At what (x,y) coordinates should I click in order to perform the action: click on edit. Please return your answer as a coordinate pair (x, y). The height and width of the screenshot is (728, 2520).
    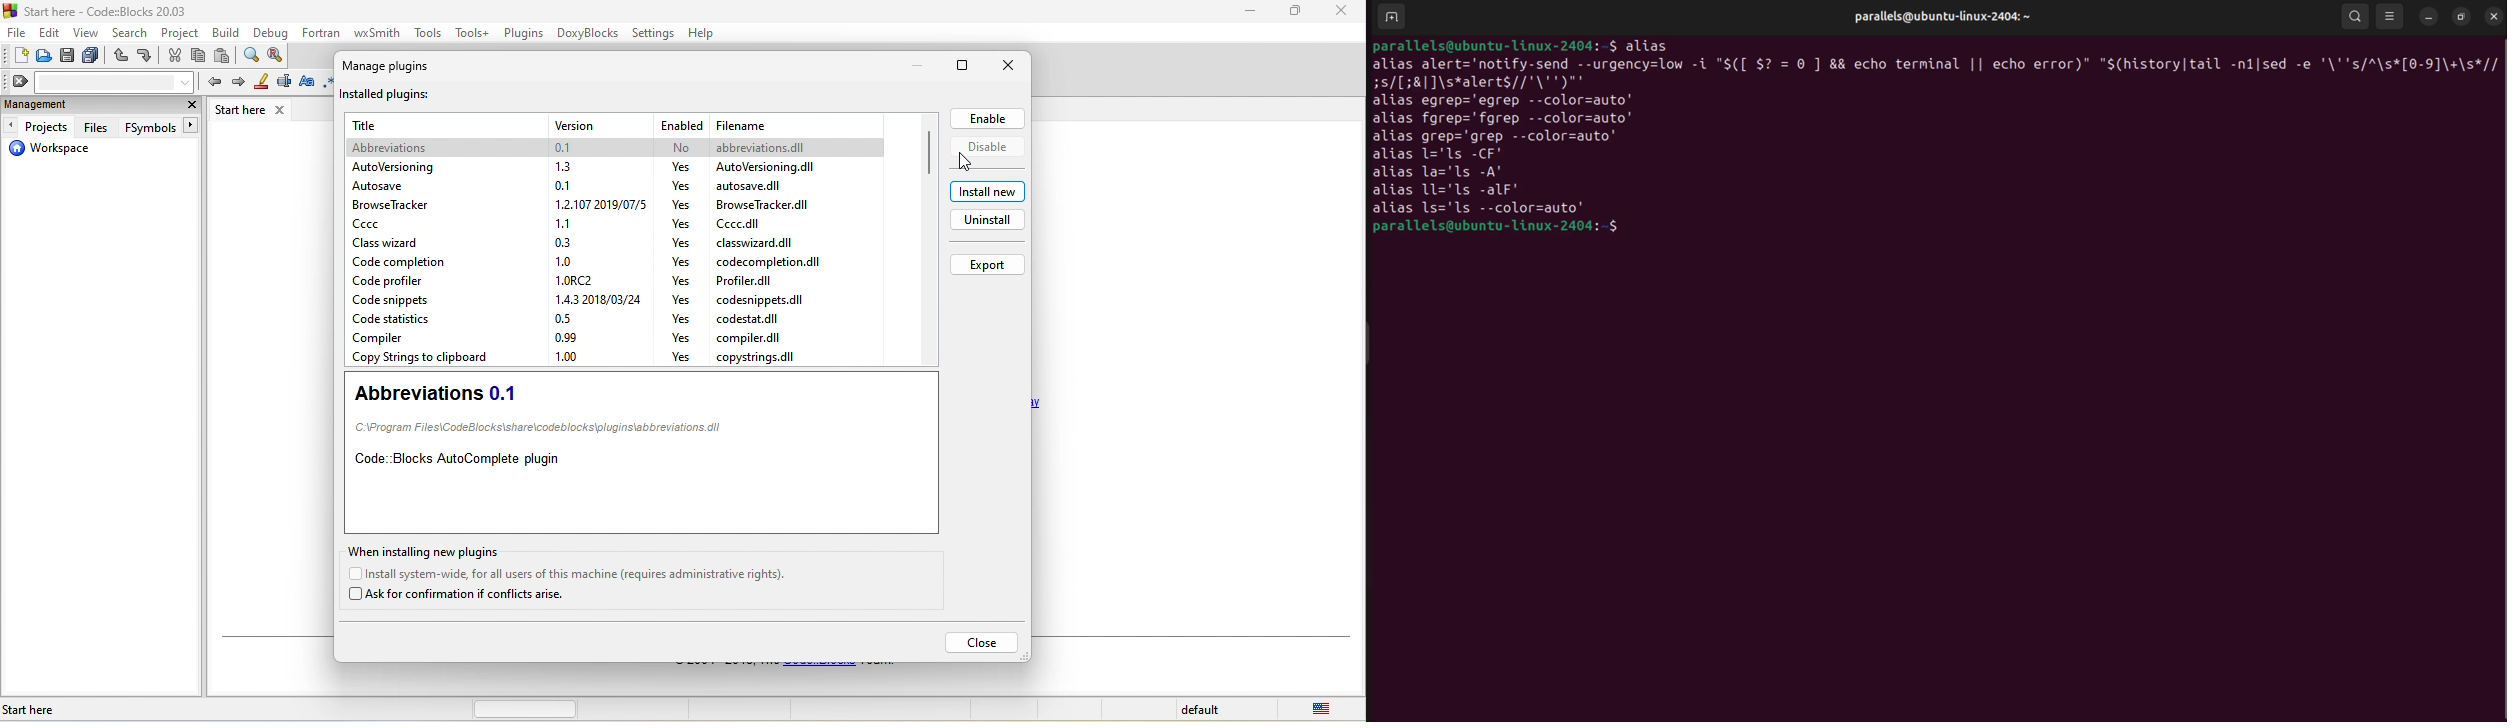
    Looking at the image, I should click on (49, 31).